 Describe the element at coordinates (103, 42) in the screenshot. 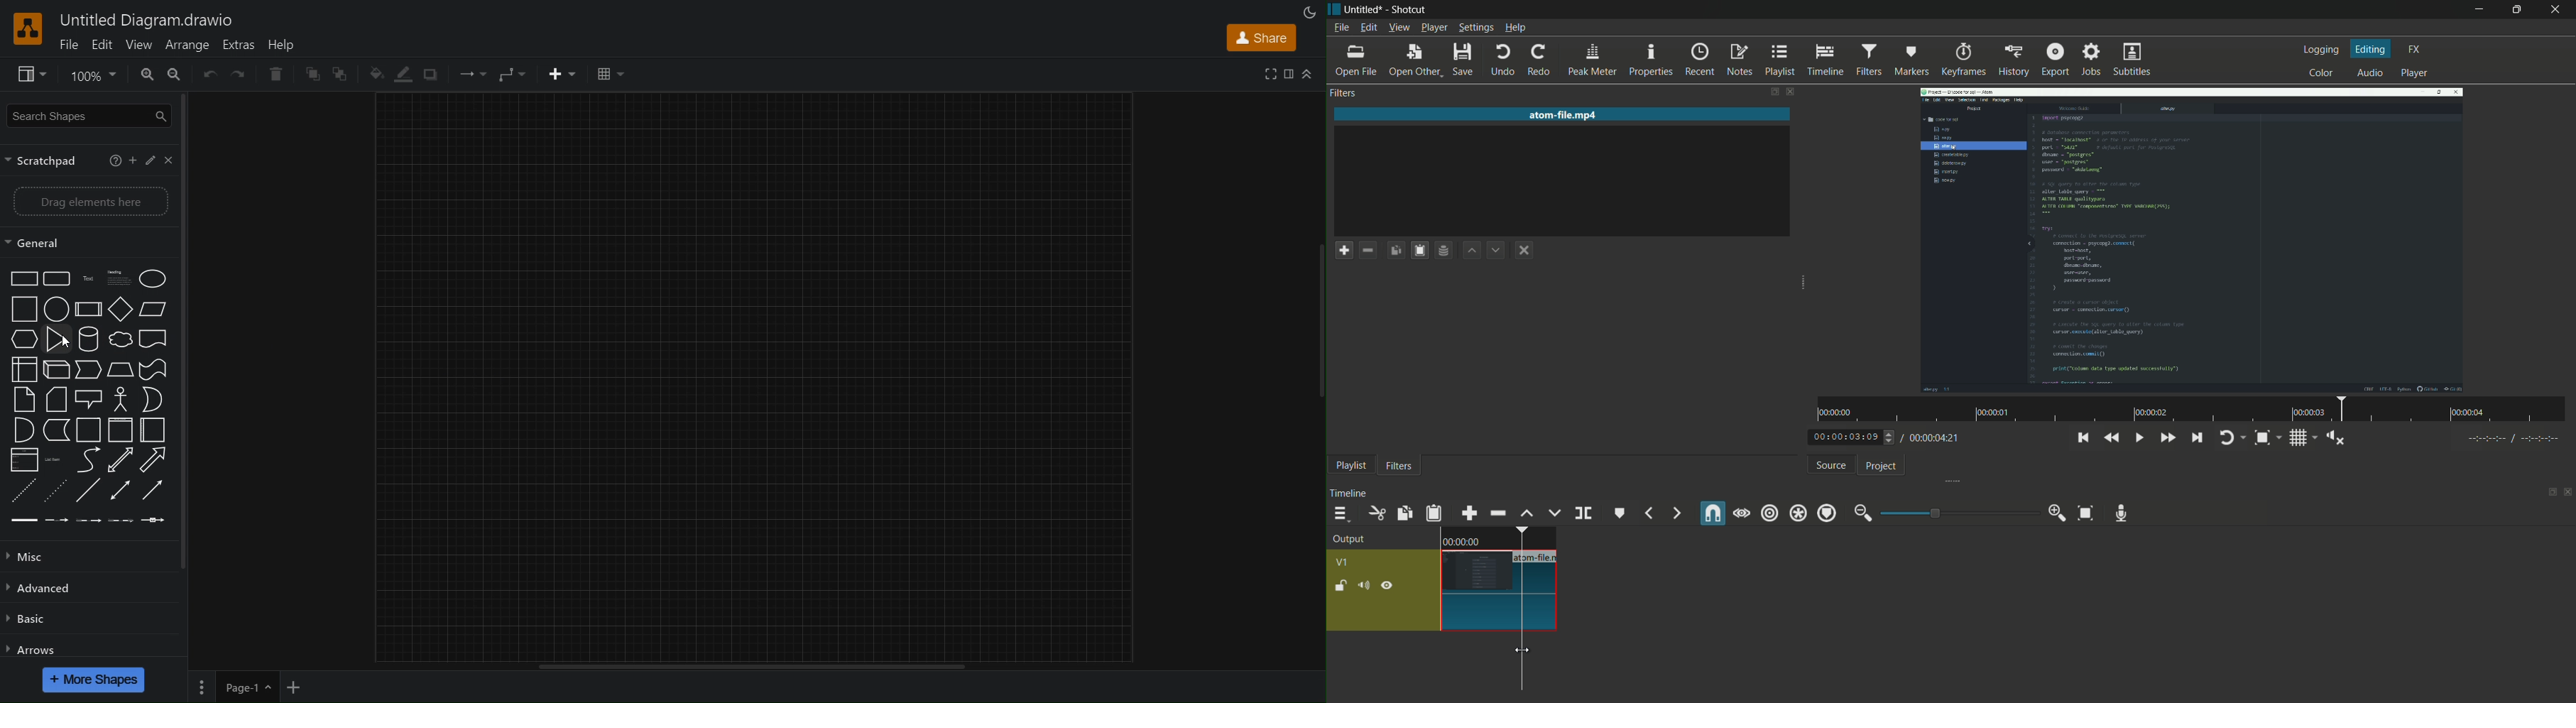

I see `Edit` at that location.